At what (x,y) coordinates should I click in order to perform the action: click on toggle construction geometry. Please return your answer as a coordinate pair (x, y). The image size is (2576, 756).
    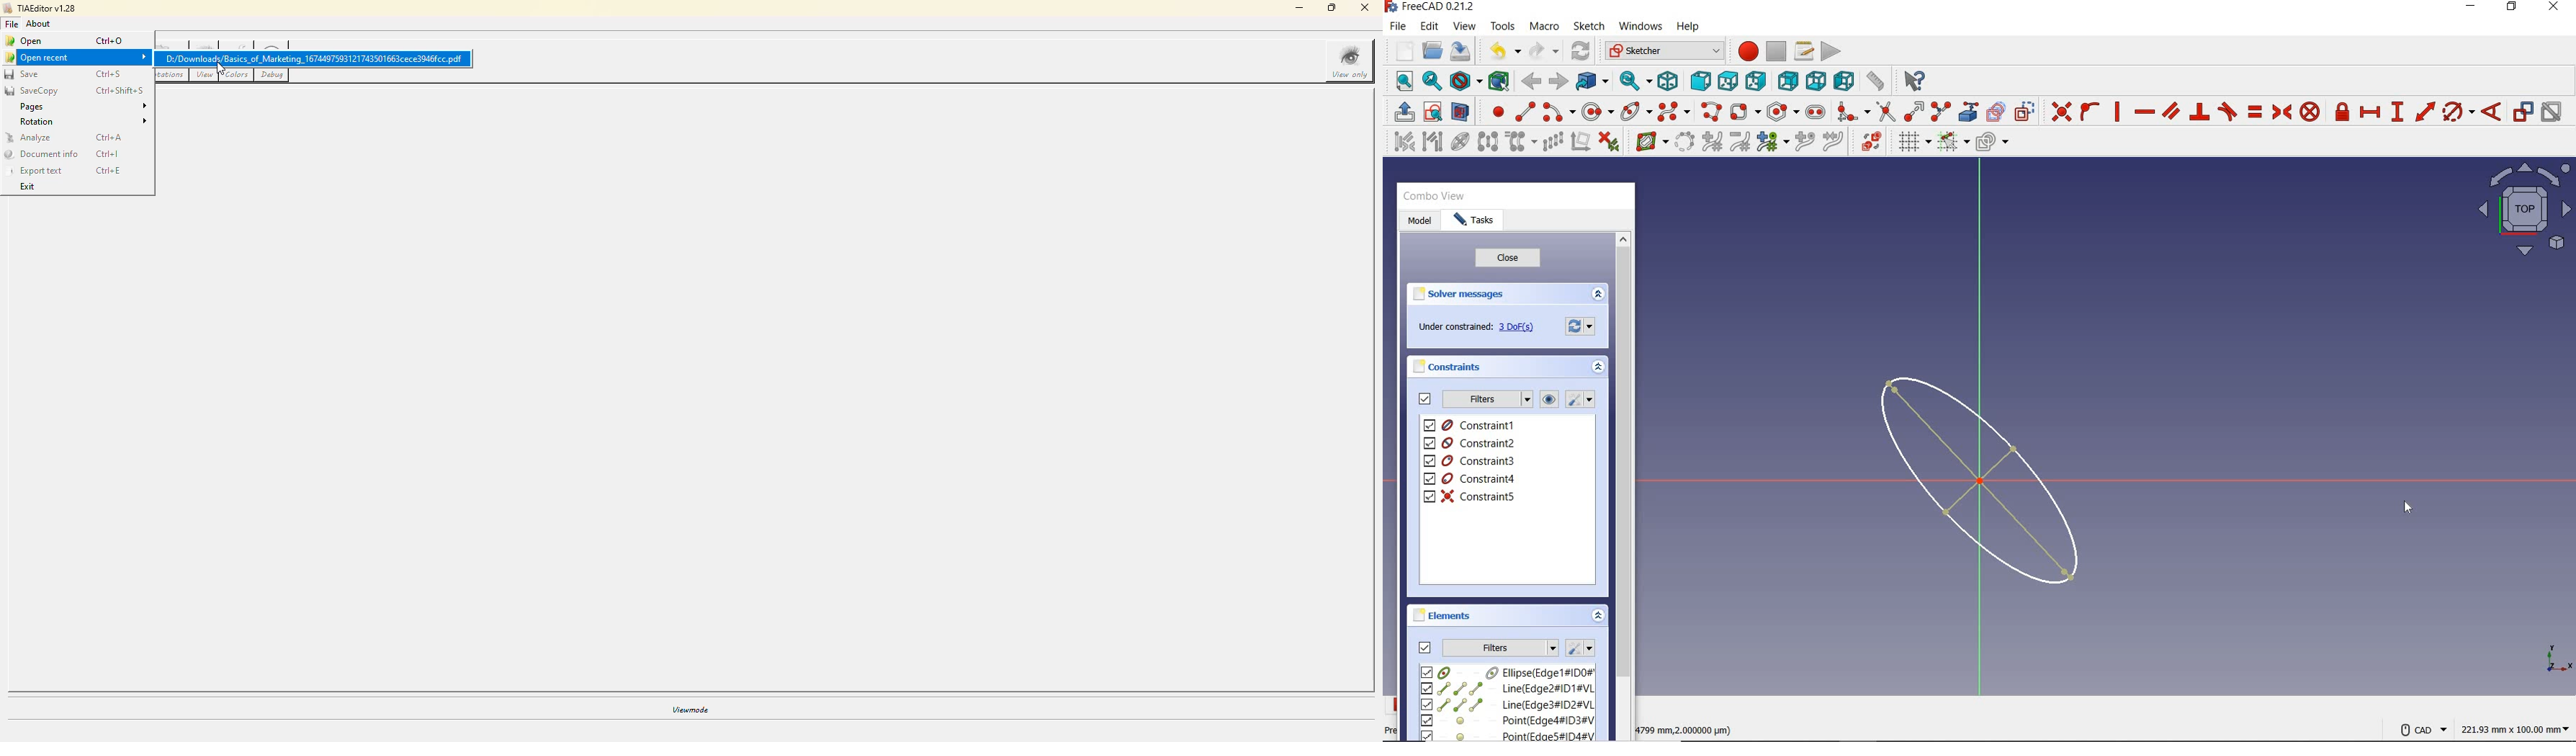
    Looking at the image, I should click on (2025, 111).